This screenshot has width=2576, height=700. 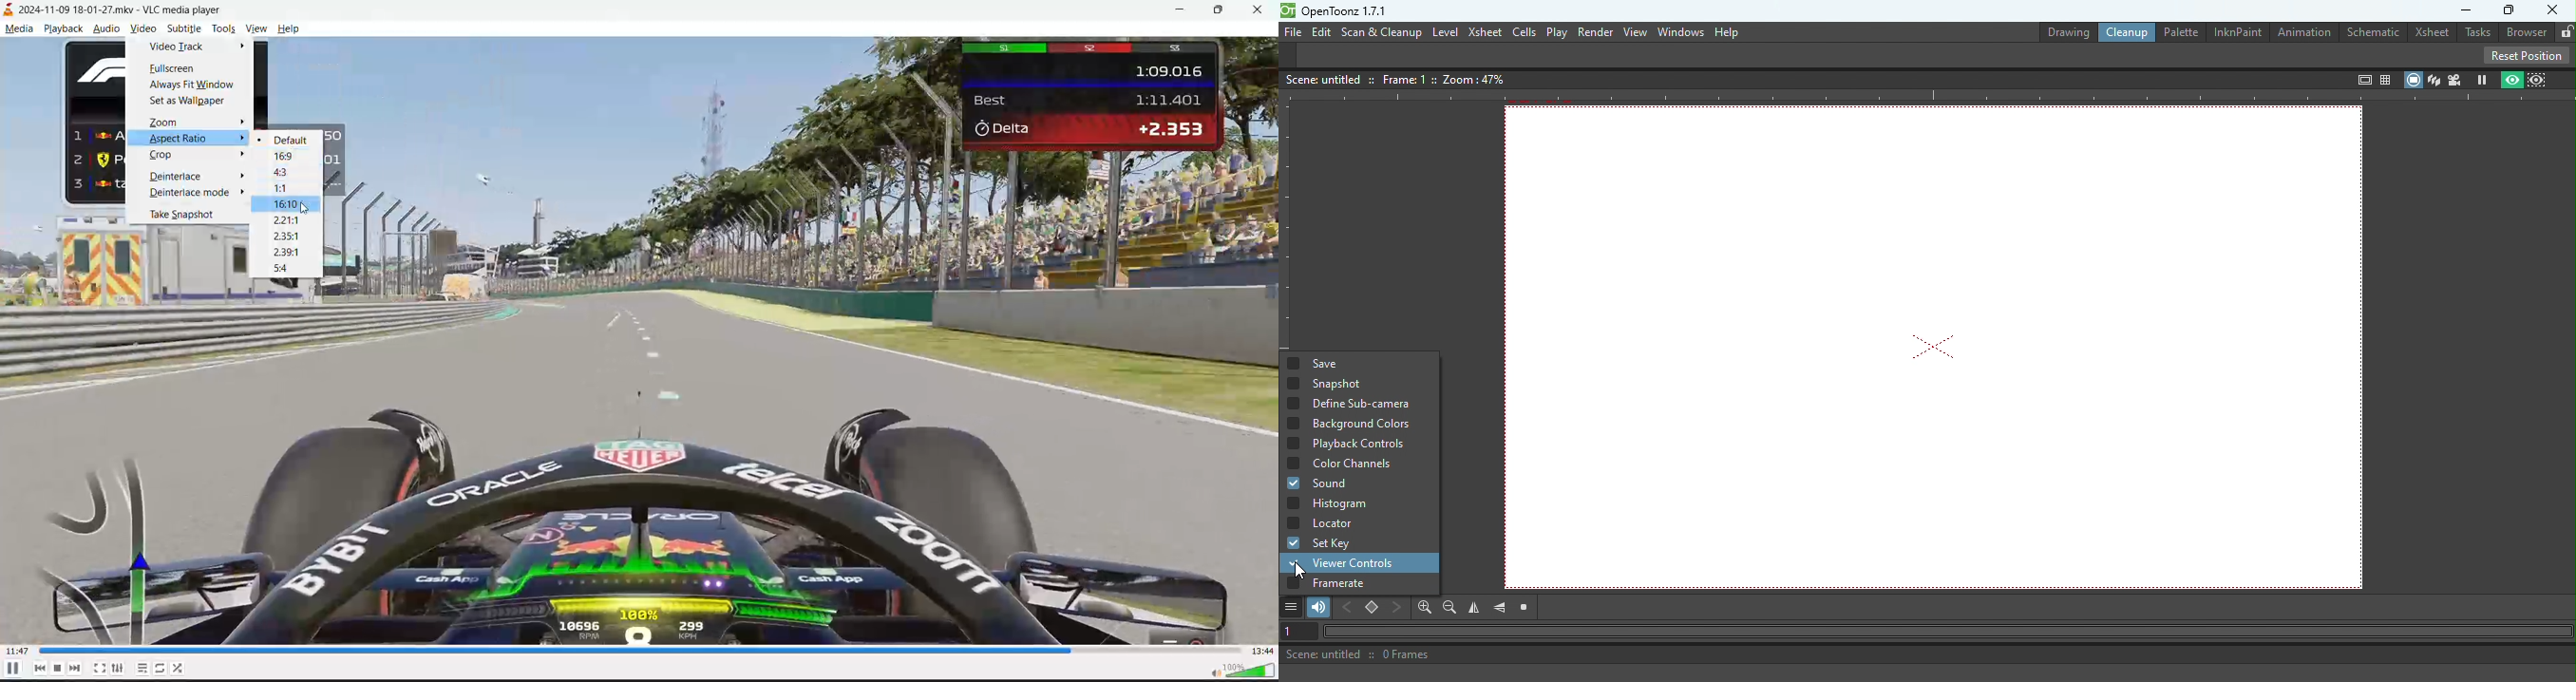 I want to click on close, so click(x=1263, y=10).